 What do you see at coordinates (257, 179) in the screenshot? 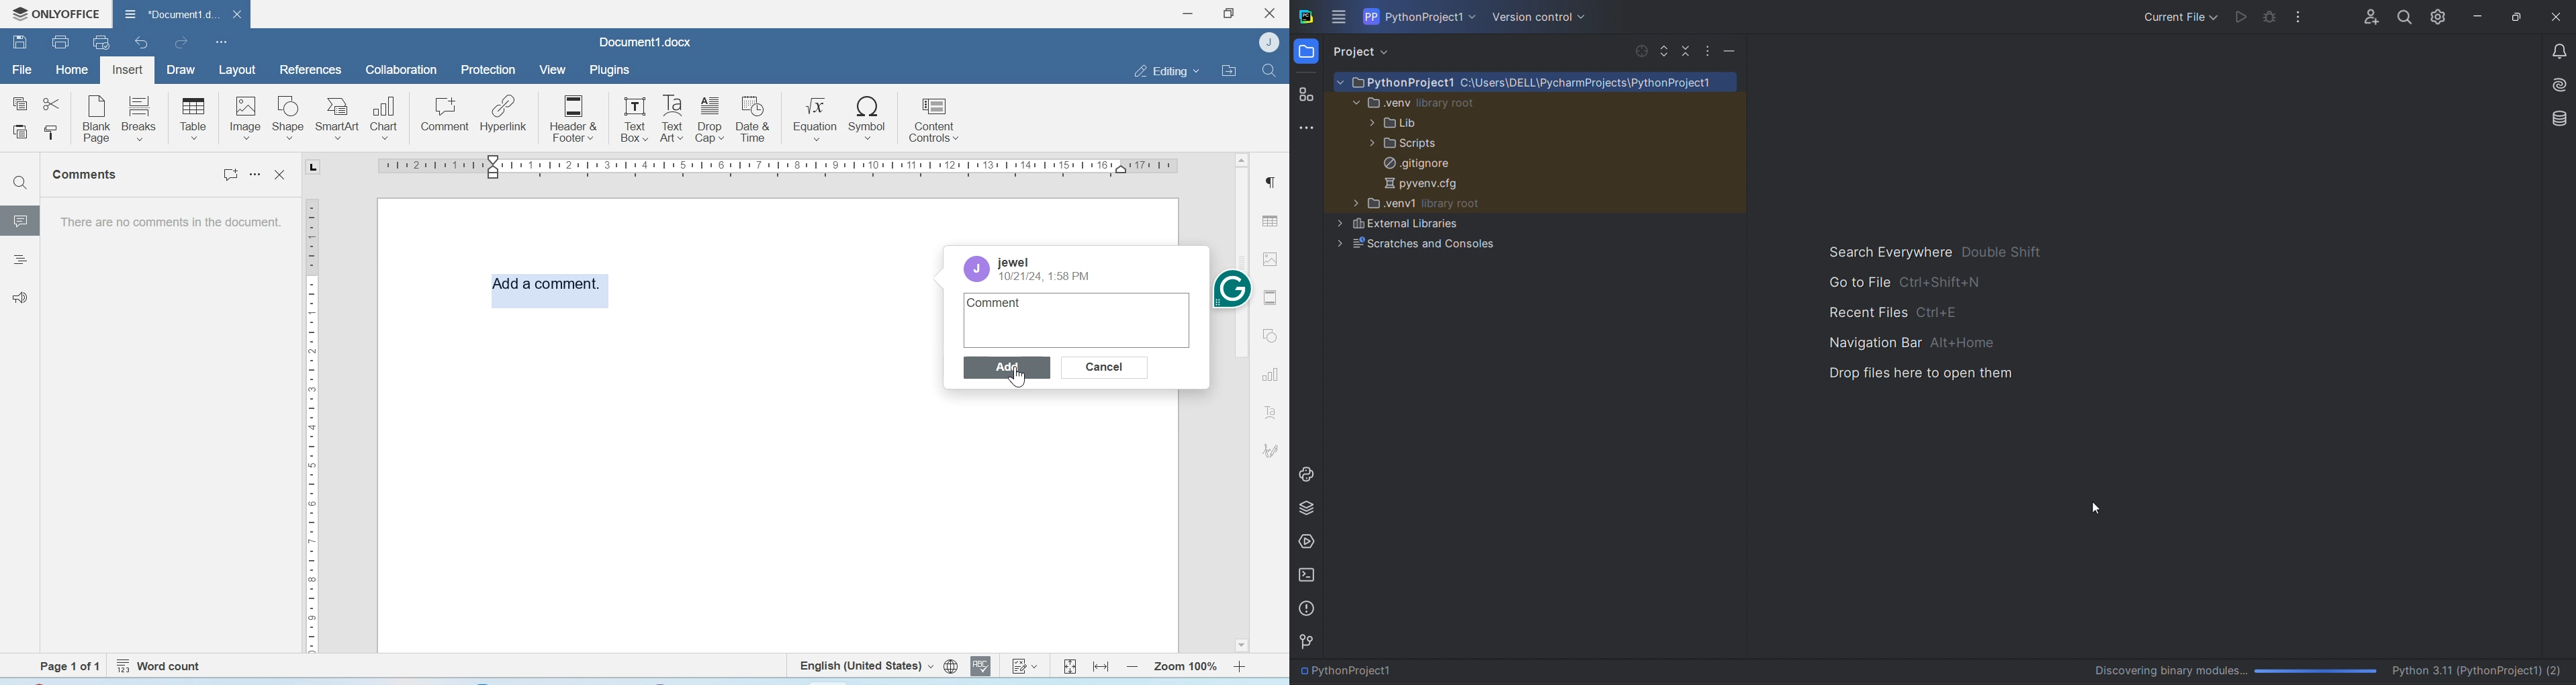
I see `More` at bounding box center [257, 179].